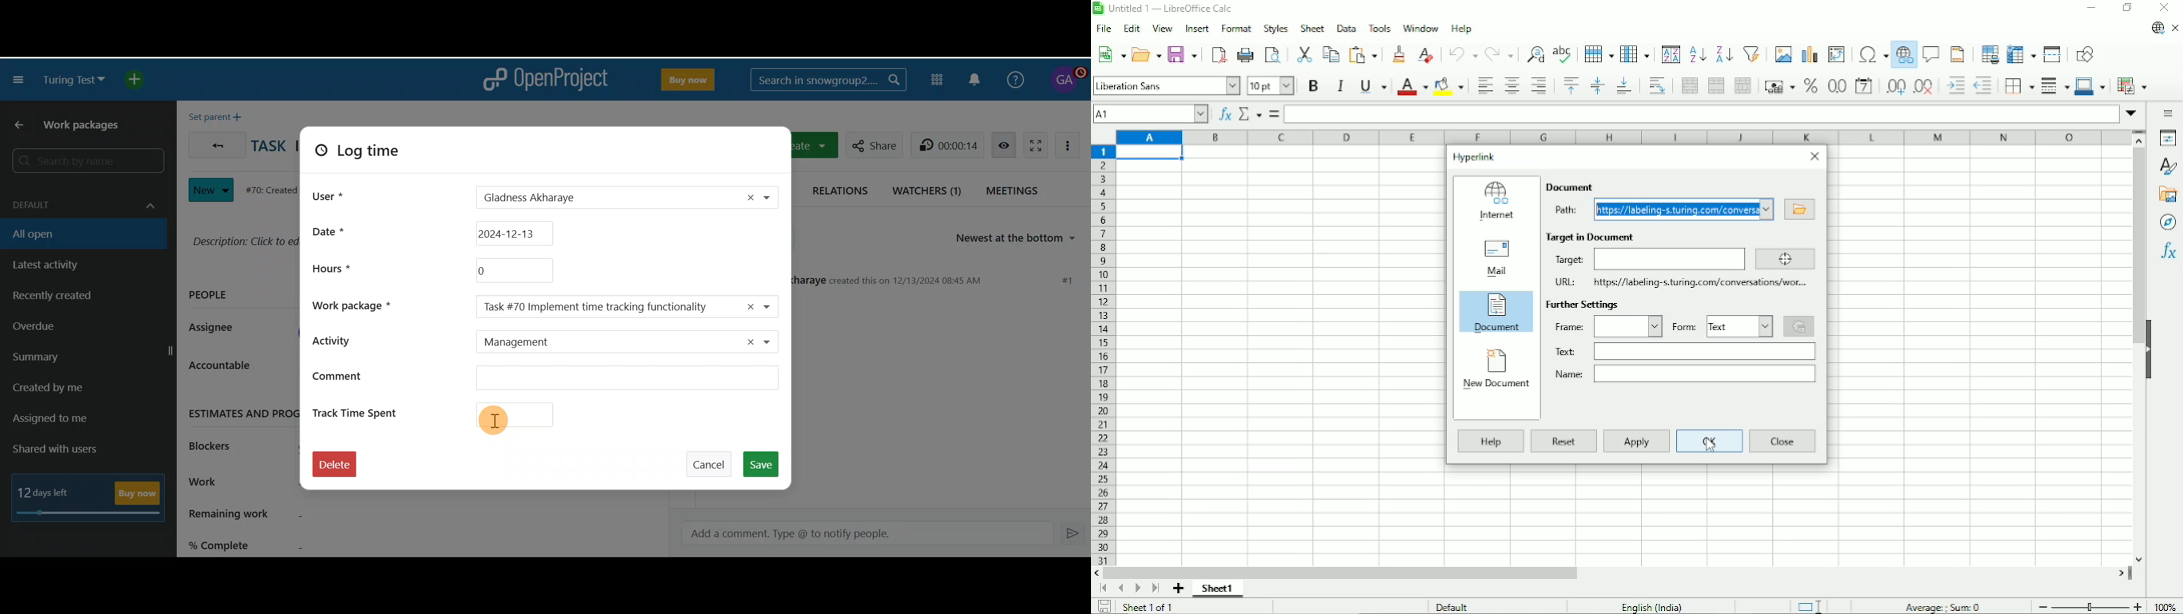 This screenshot has width=2184, height=616. Describe the element at coordinates (1341, 86) in the screenshot. I see `Italic` at that location.